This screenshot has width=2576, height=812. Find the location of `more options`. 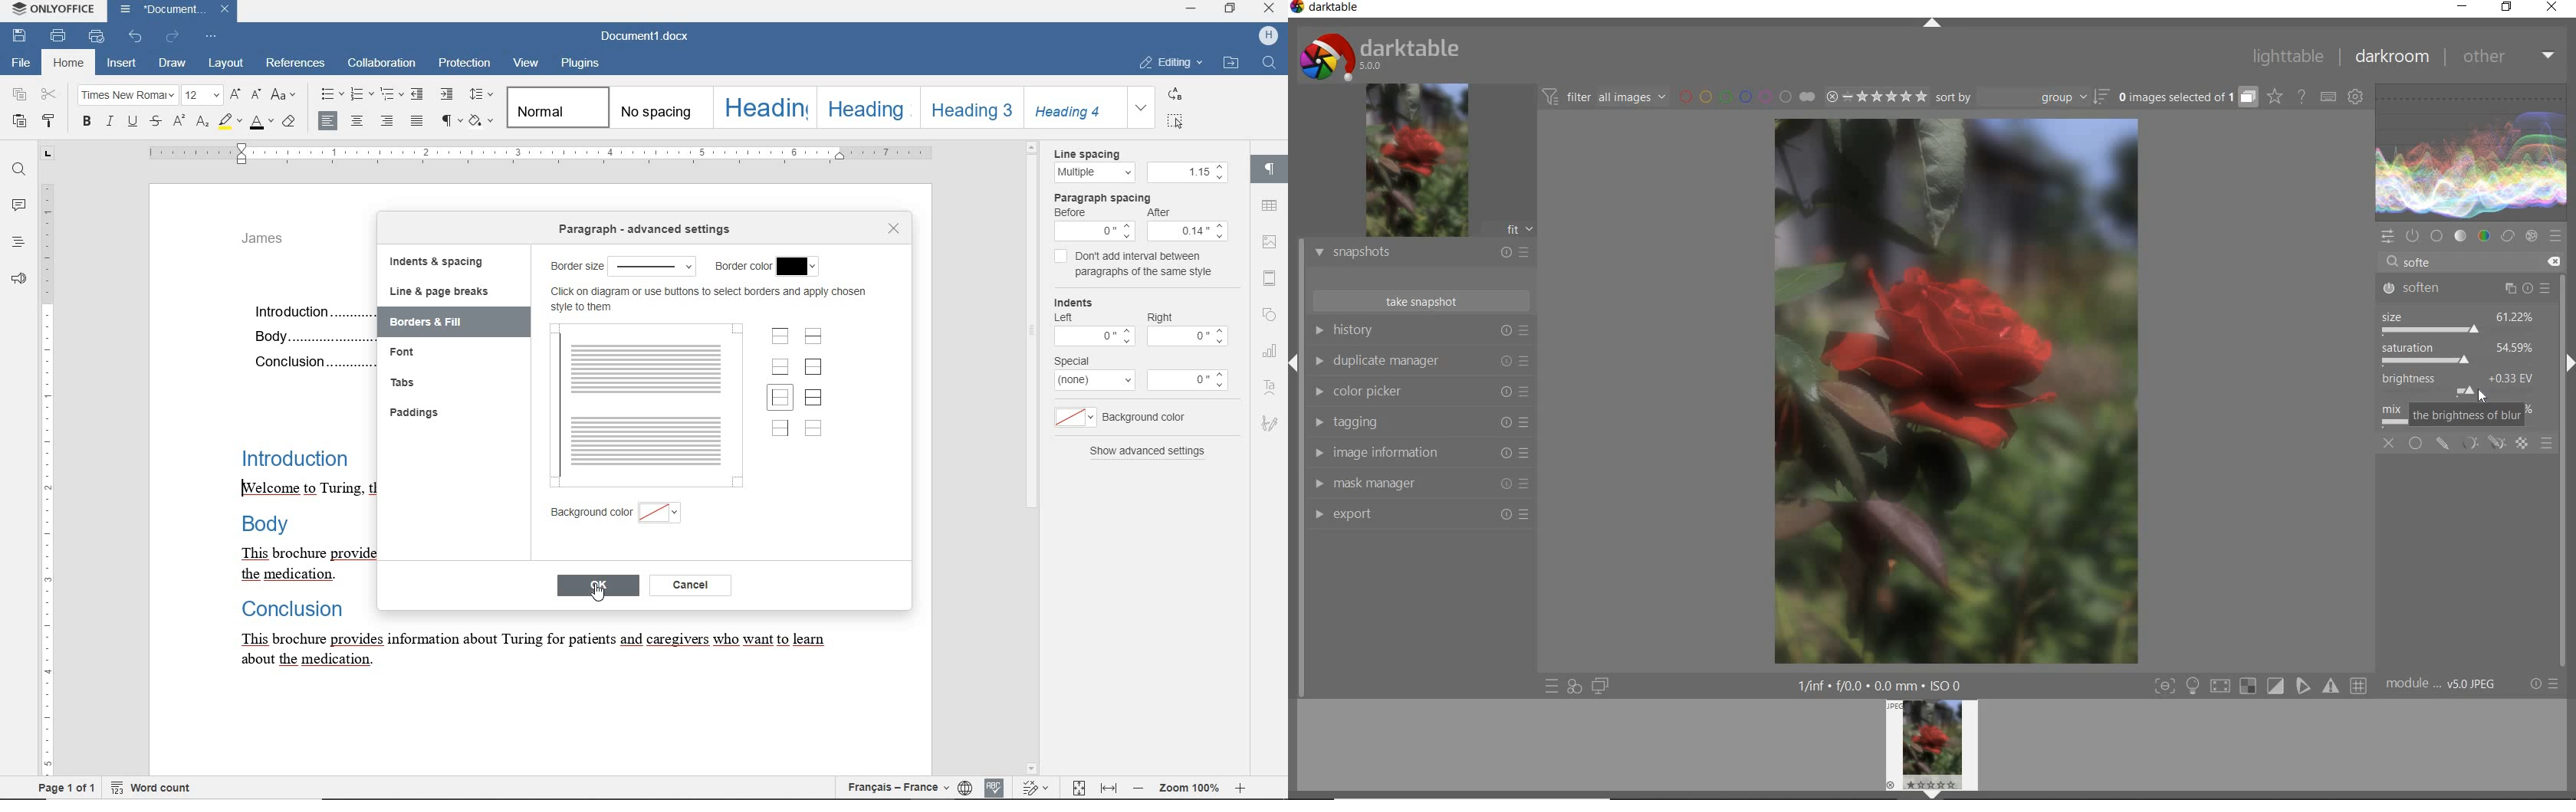

more options is located at coordinates (1072, 418).